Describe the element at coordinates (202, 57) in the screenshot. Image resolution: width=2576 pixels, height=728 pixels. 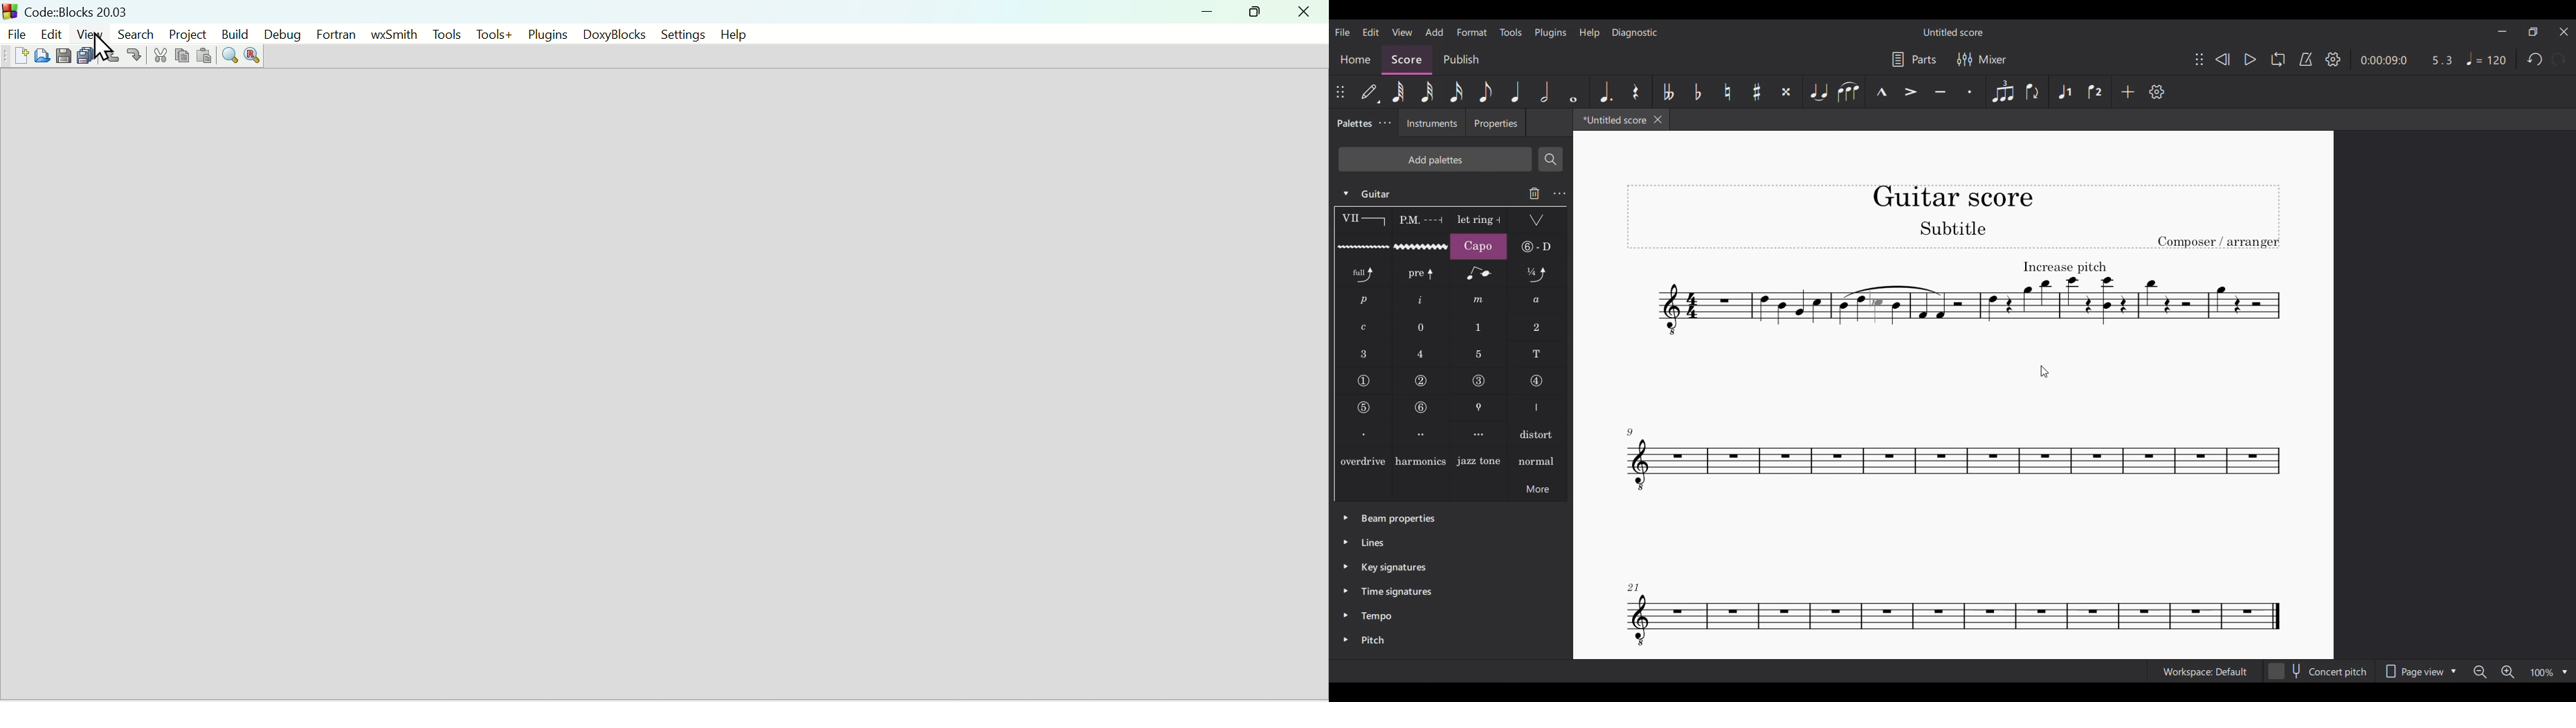
I see `Paste` at that location.